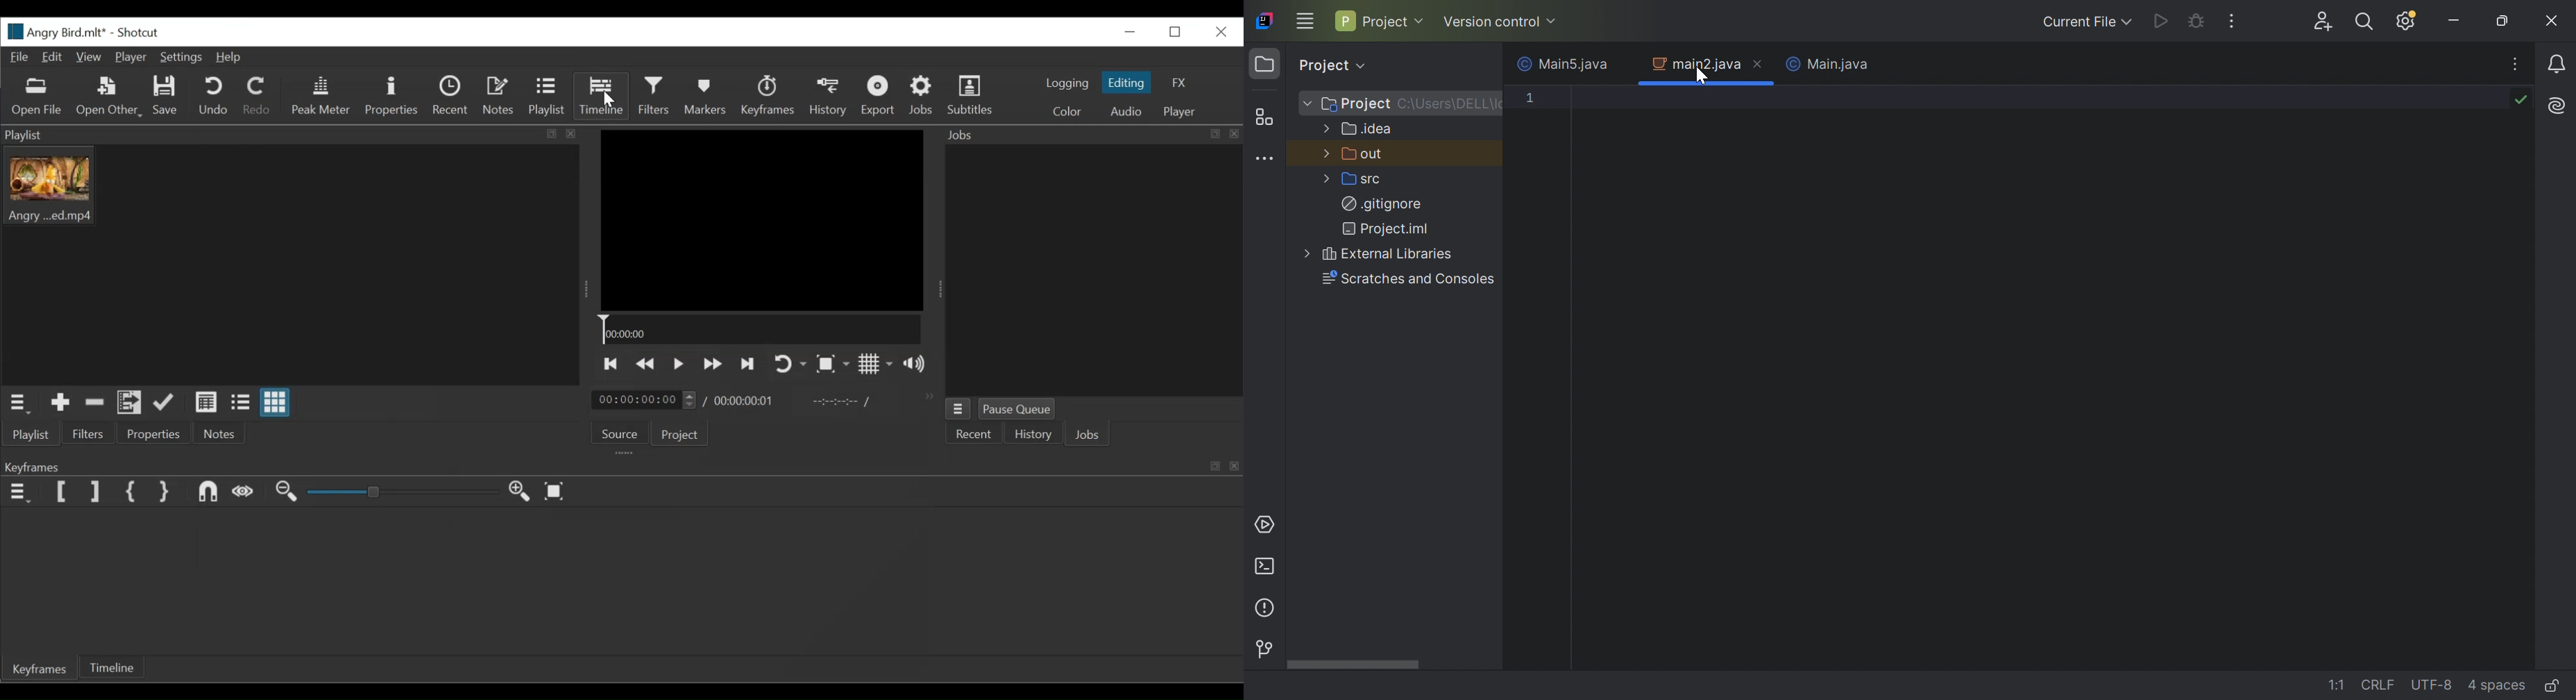 The width and height of the screenshot is (2576, 700). Describe the element at coordinates (1176, 32) in the screenshot. I see `Restore` at that location.